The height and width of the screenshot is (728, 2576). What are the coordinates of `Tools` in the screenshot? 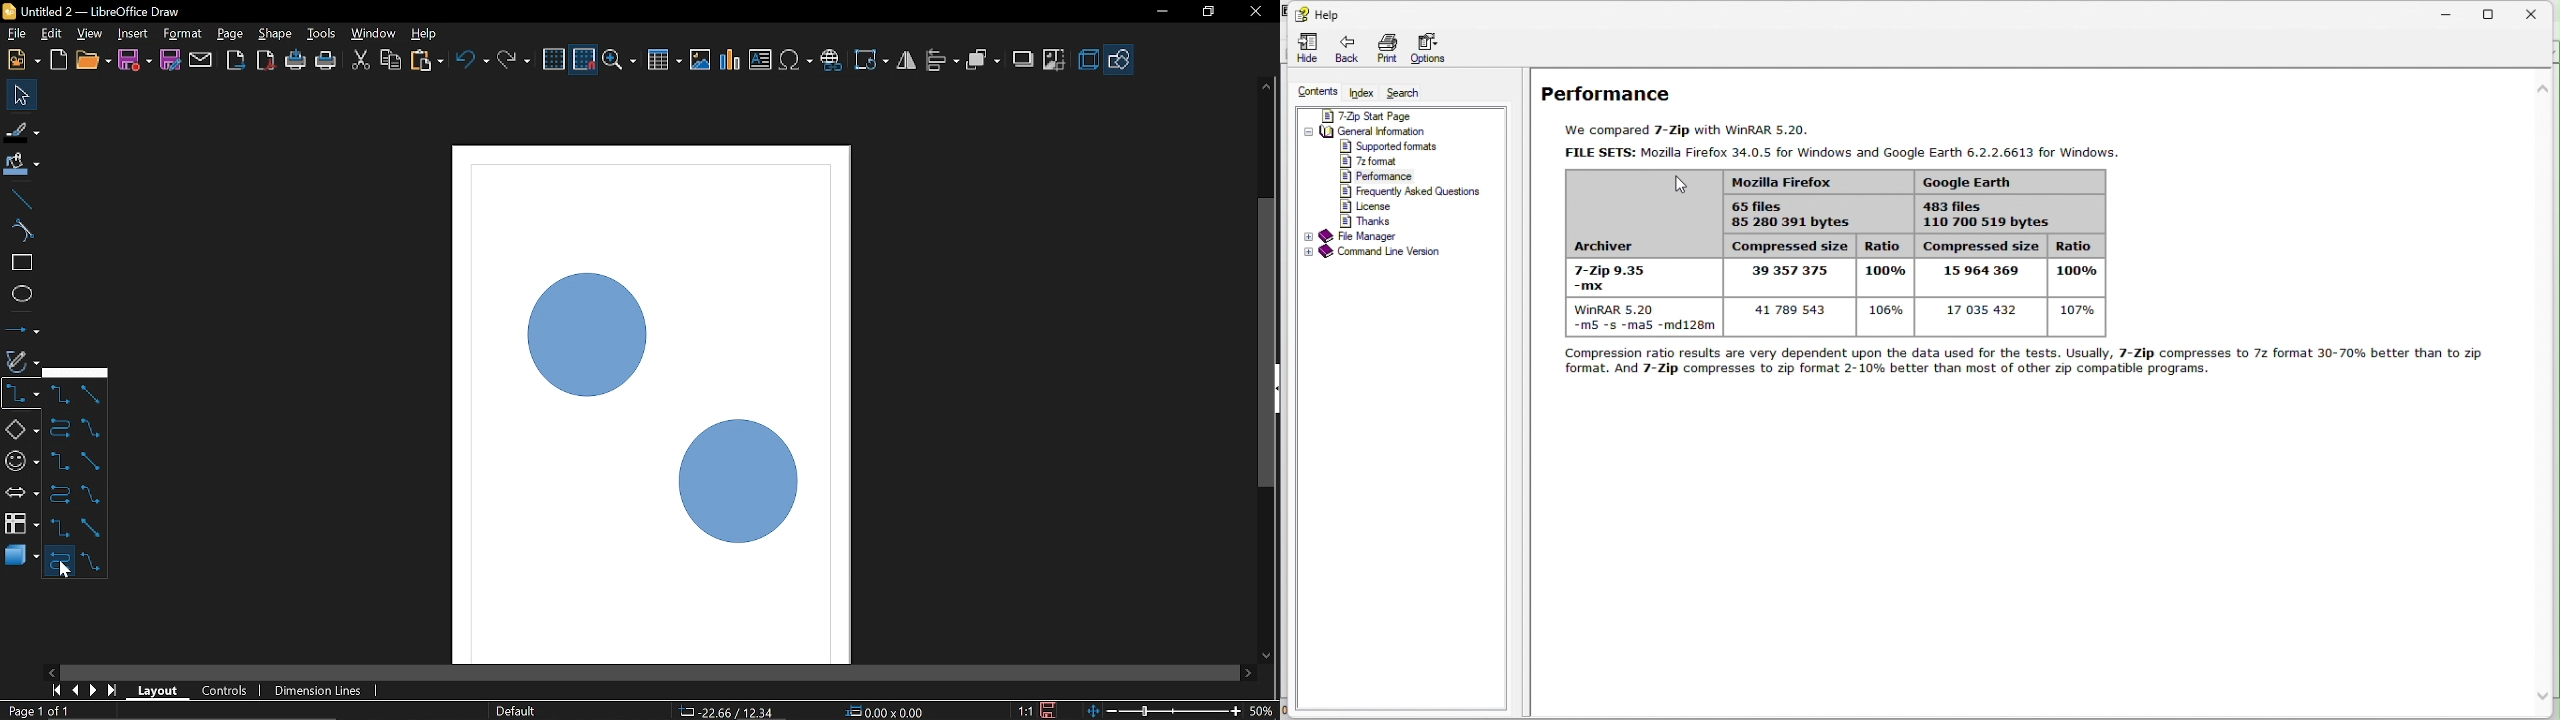 It's located at (323, 35).